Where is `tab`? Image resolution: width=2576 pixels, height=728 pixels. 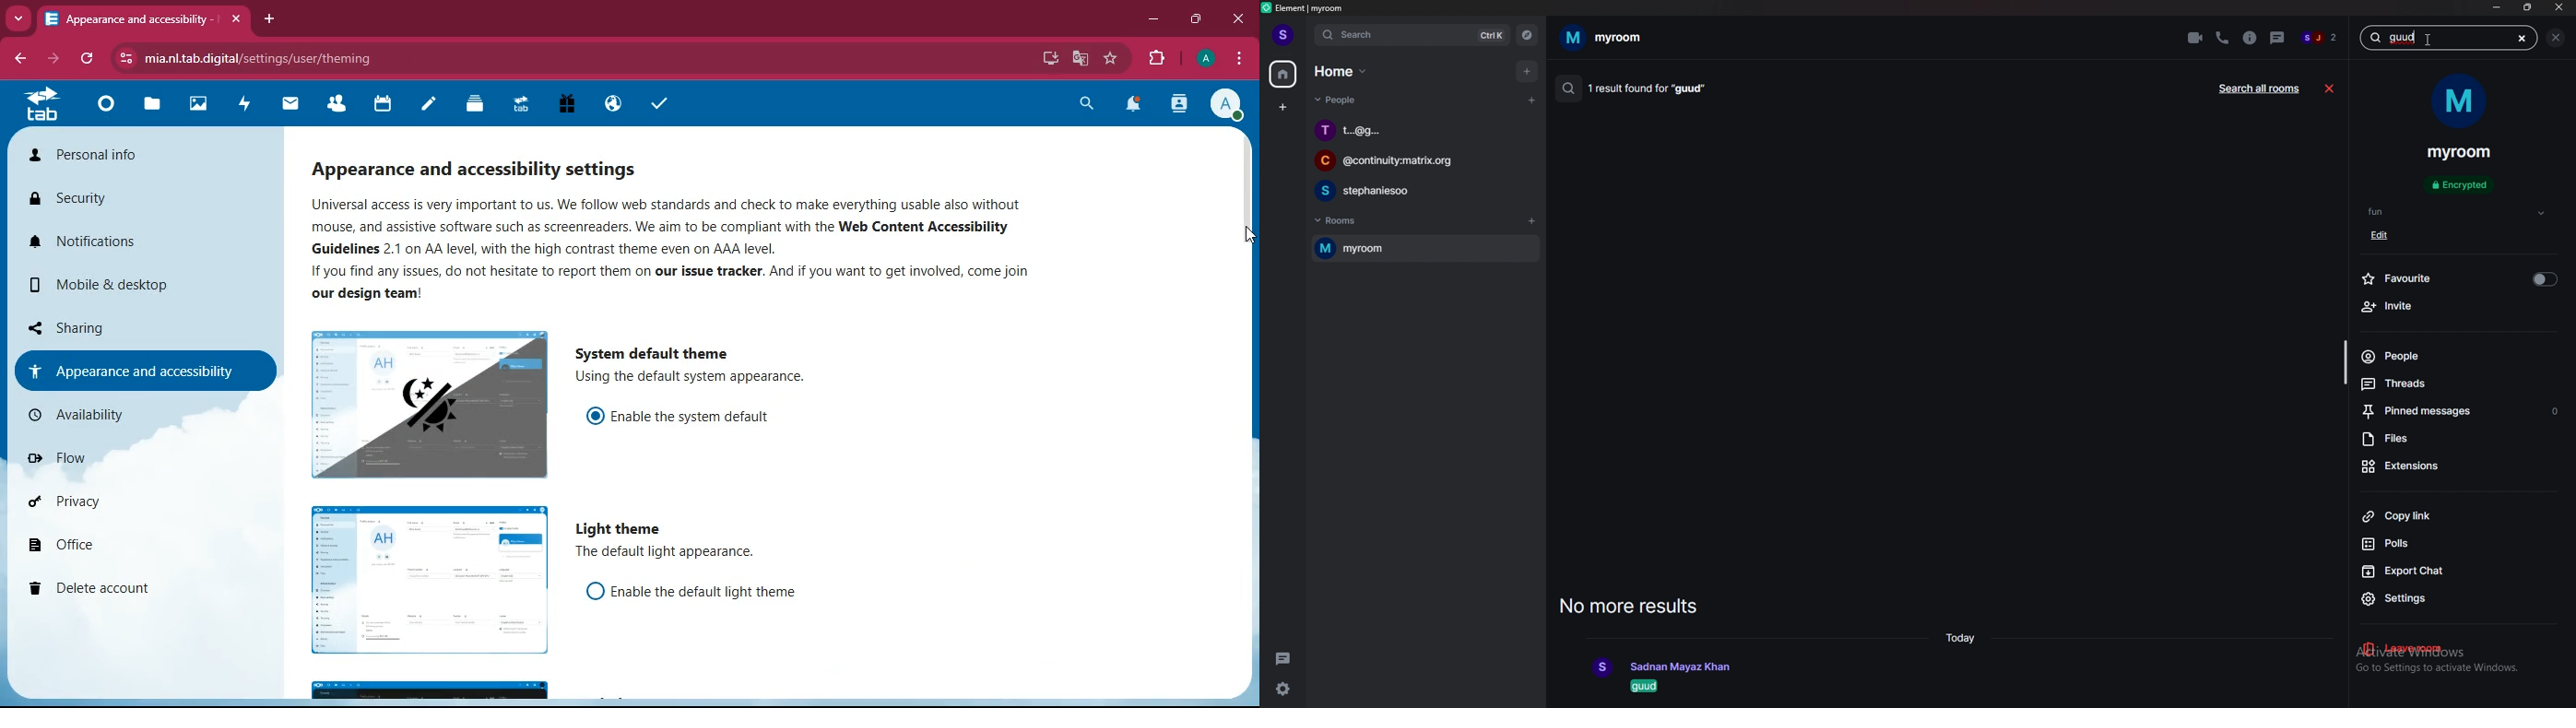 tab is located at coordinates (143, 21).